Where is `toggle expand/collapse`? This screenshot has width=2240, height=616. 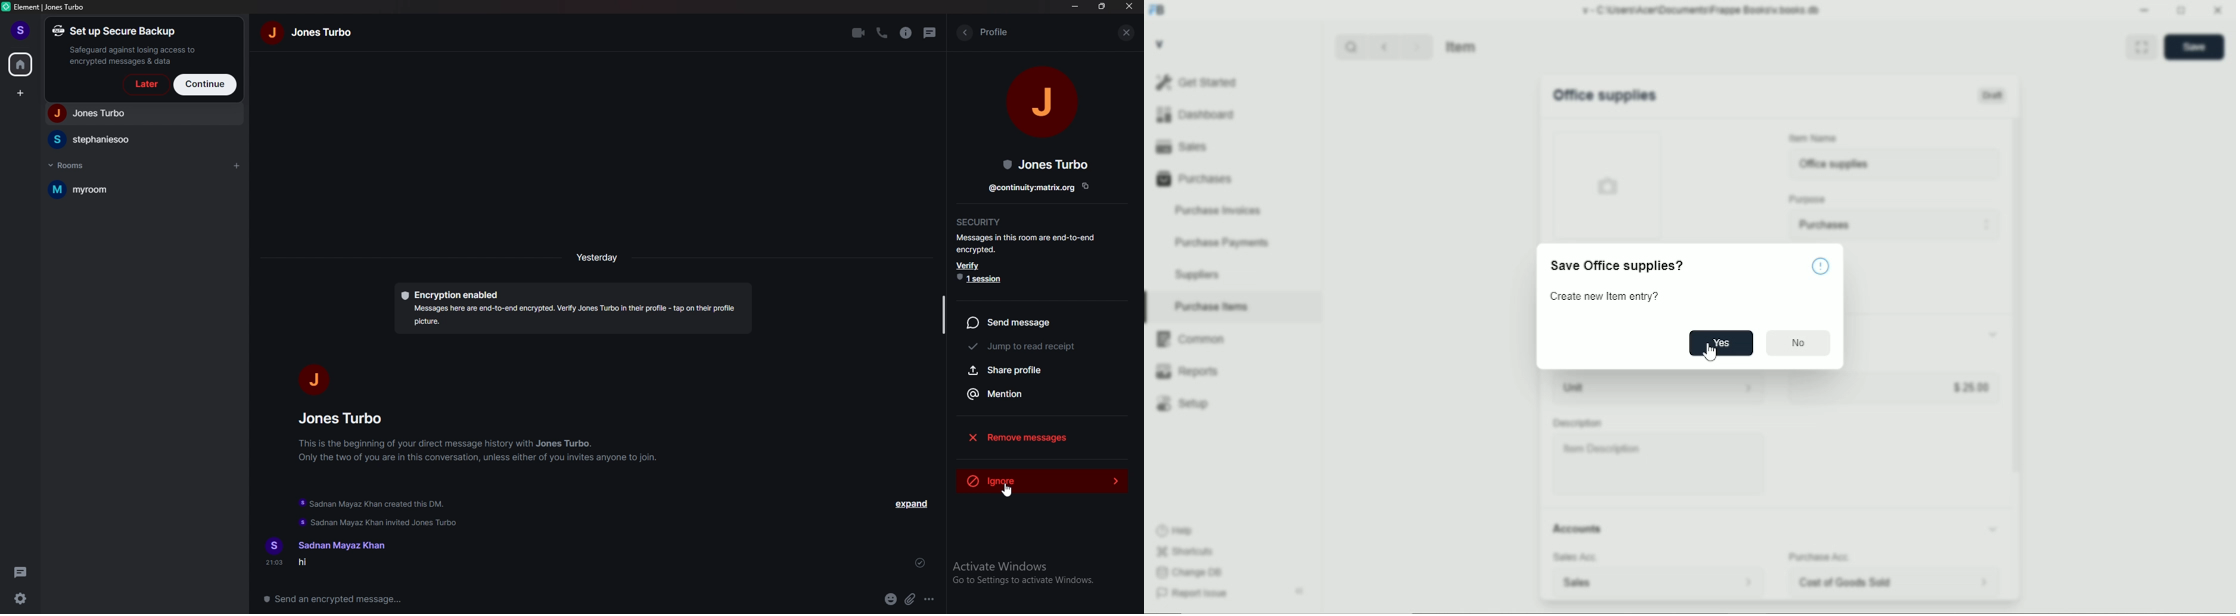
toggle expand/collapse is located at coordinates (1993, 529).